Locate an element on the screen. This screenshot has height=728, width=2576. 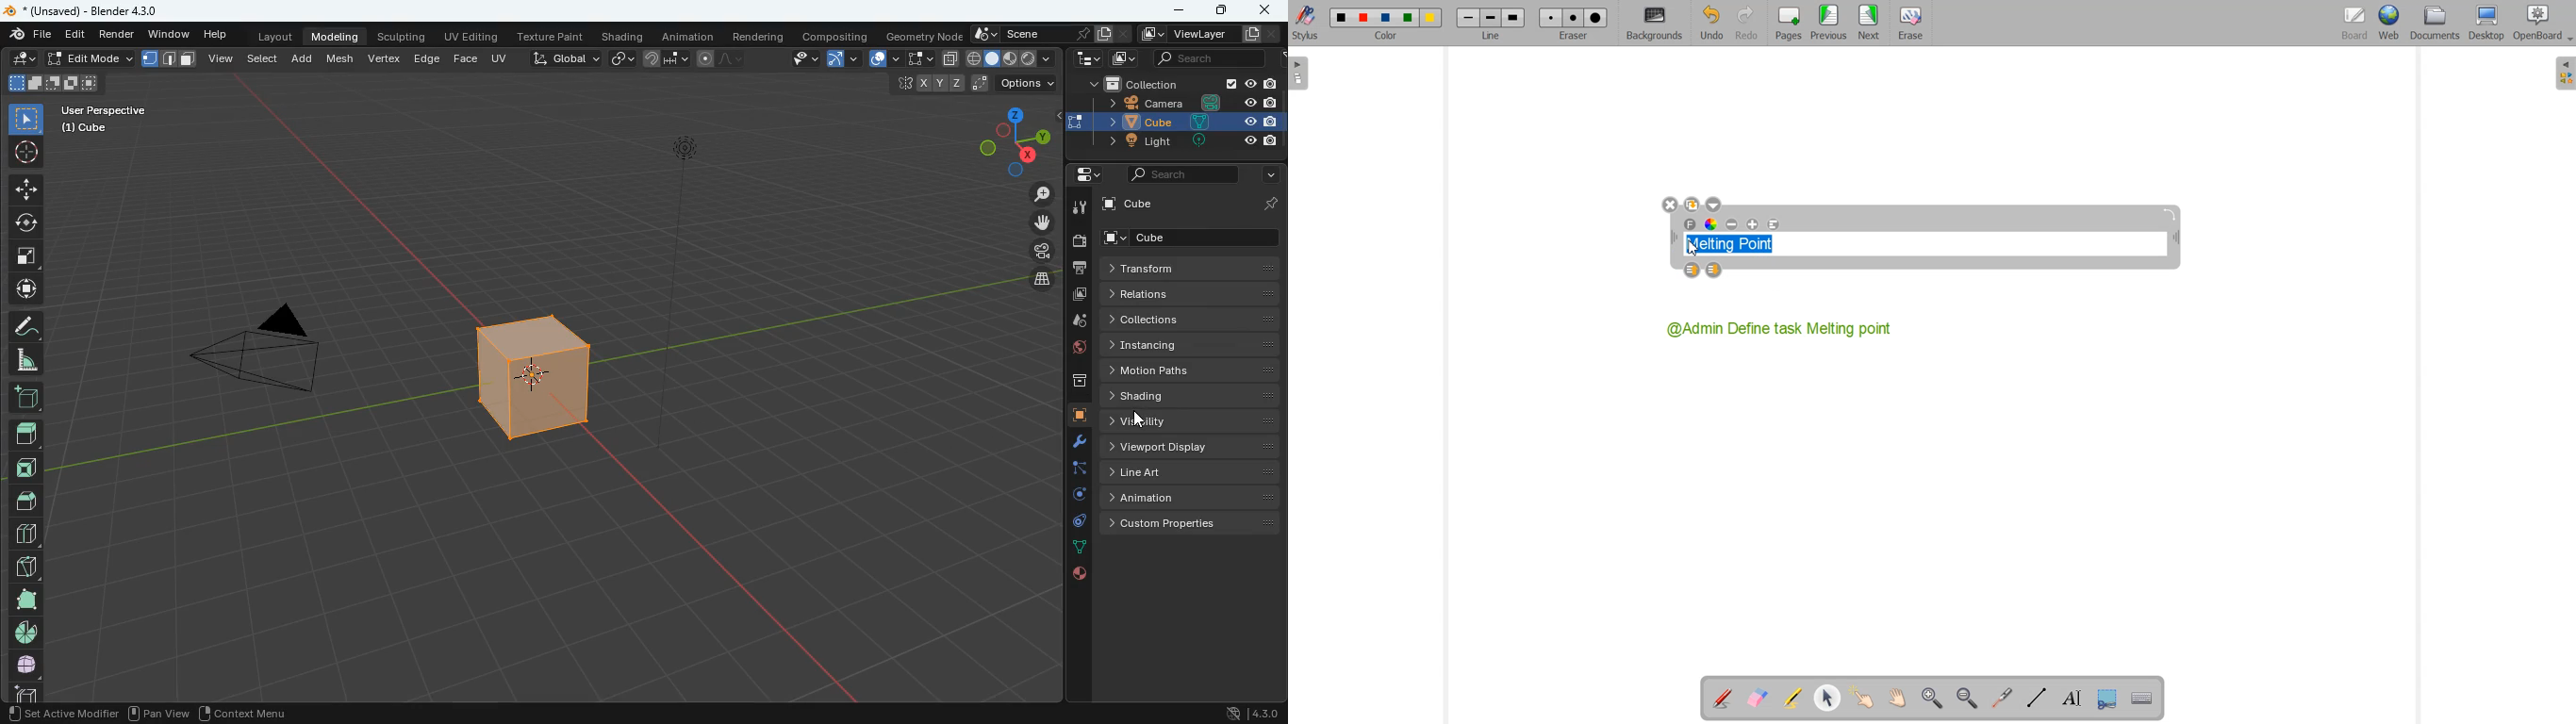
Sidebar is located at coordinates (2564, 74).